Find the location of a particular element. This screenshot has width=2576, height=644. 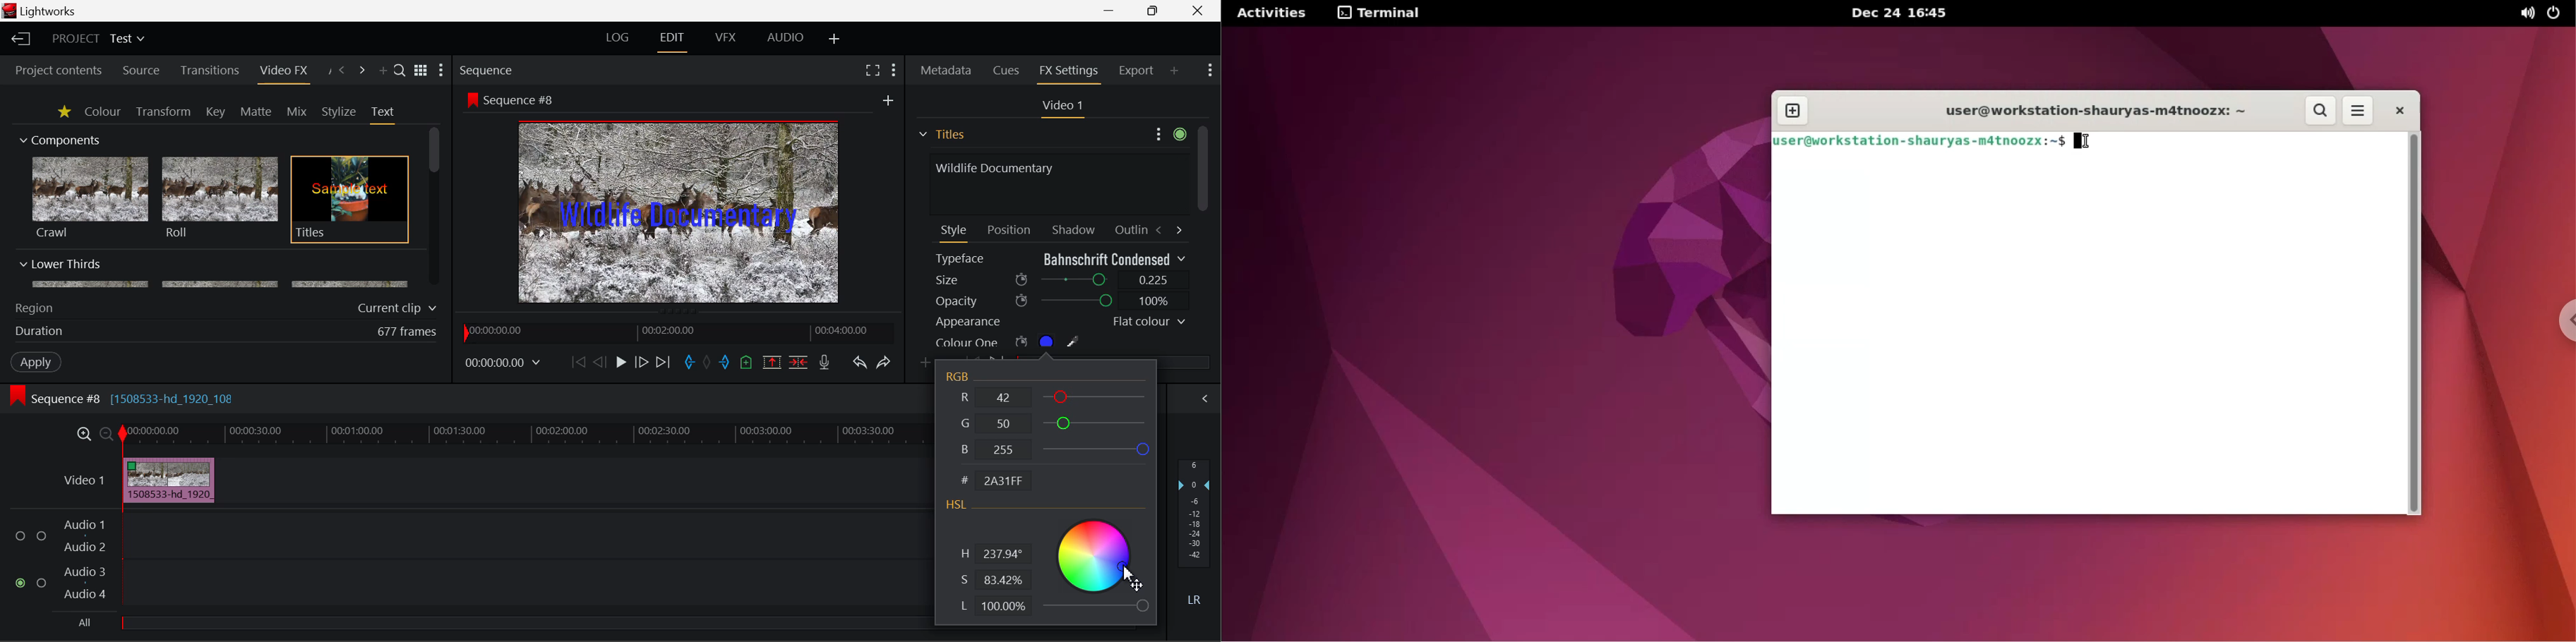

Apply is located at coordinates (38, 361).